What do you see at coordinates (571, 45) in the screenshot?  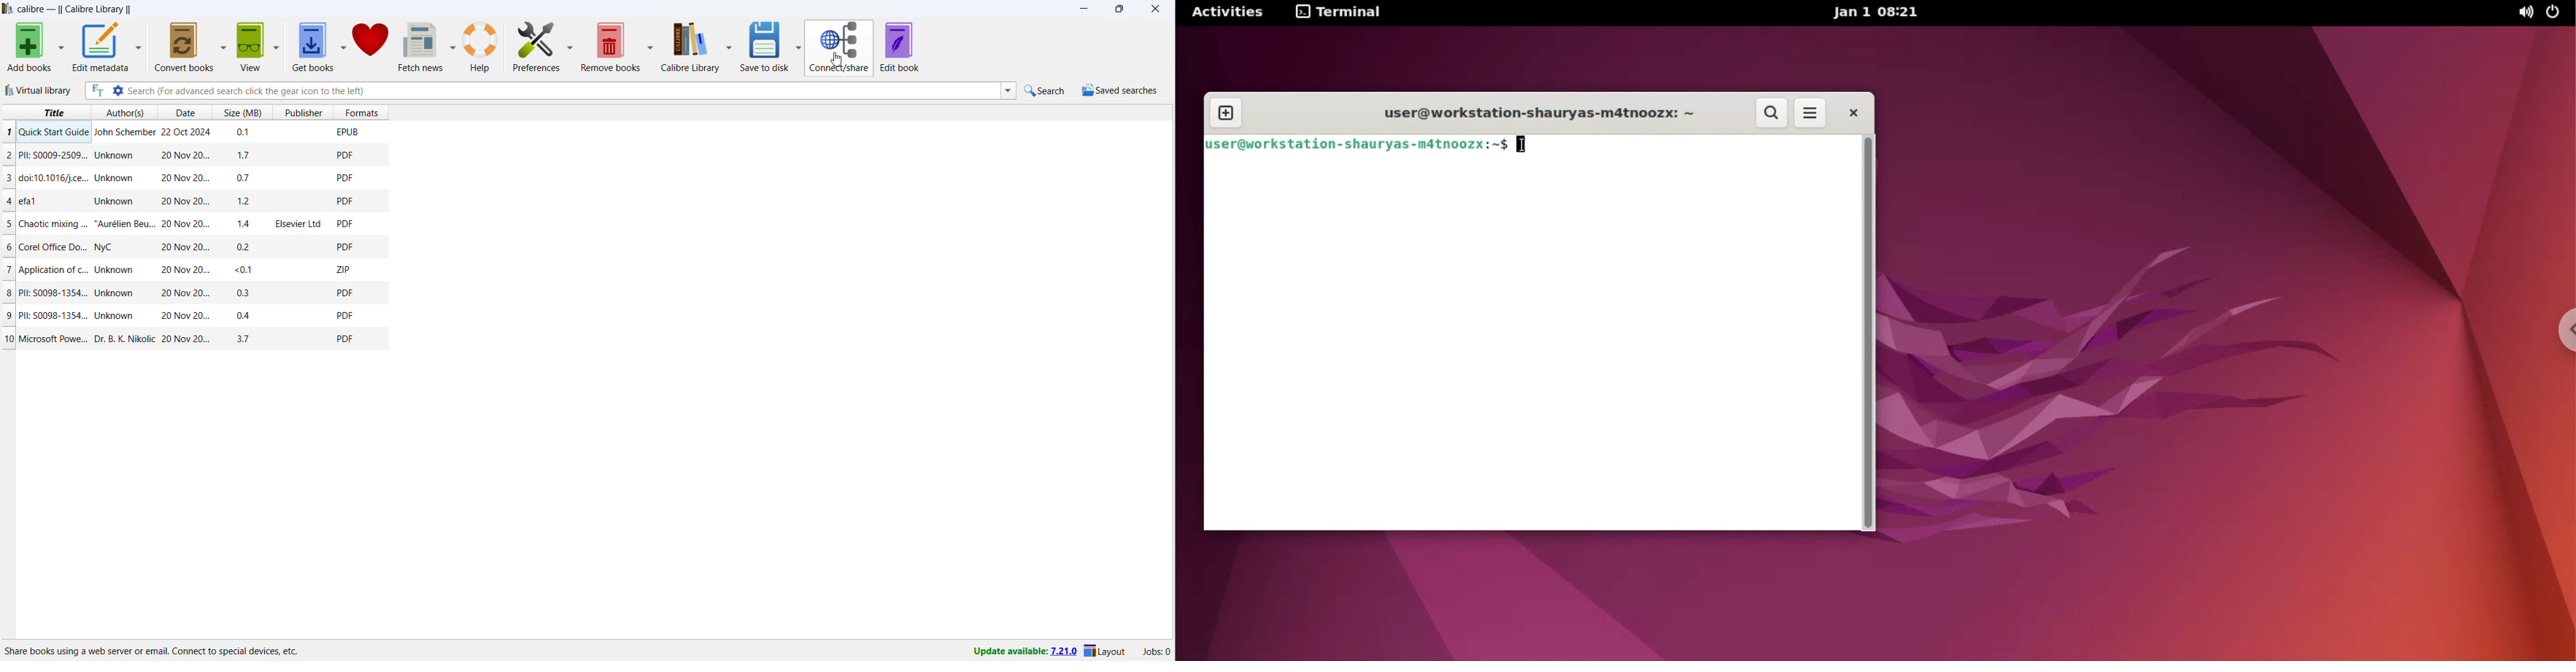 I see `preferences options` at bounding box center [571, 45].